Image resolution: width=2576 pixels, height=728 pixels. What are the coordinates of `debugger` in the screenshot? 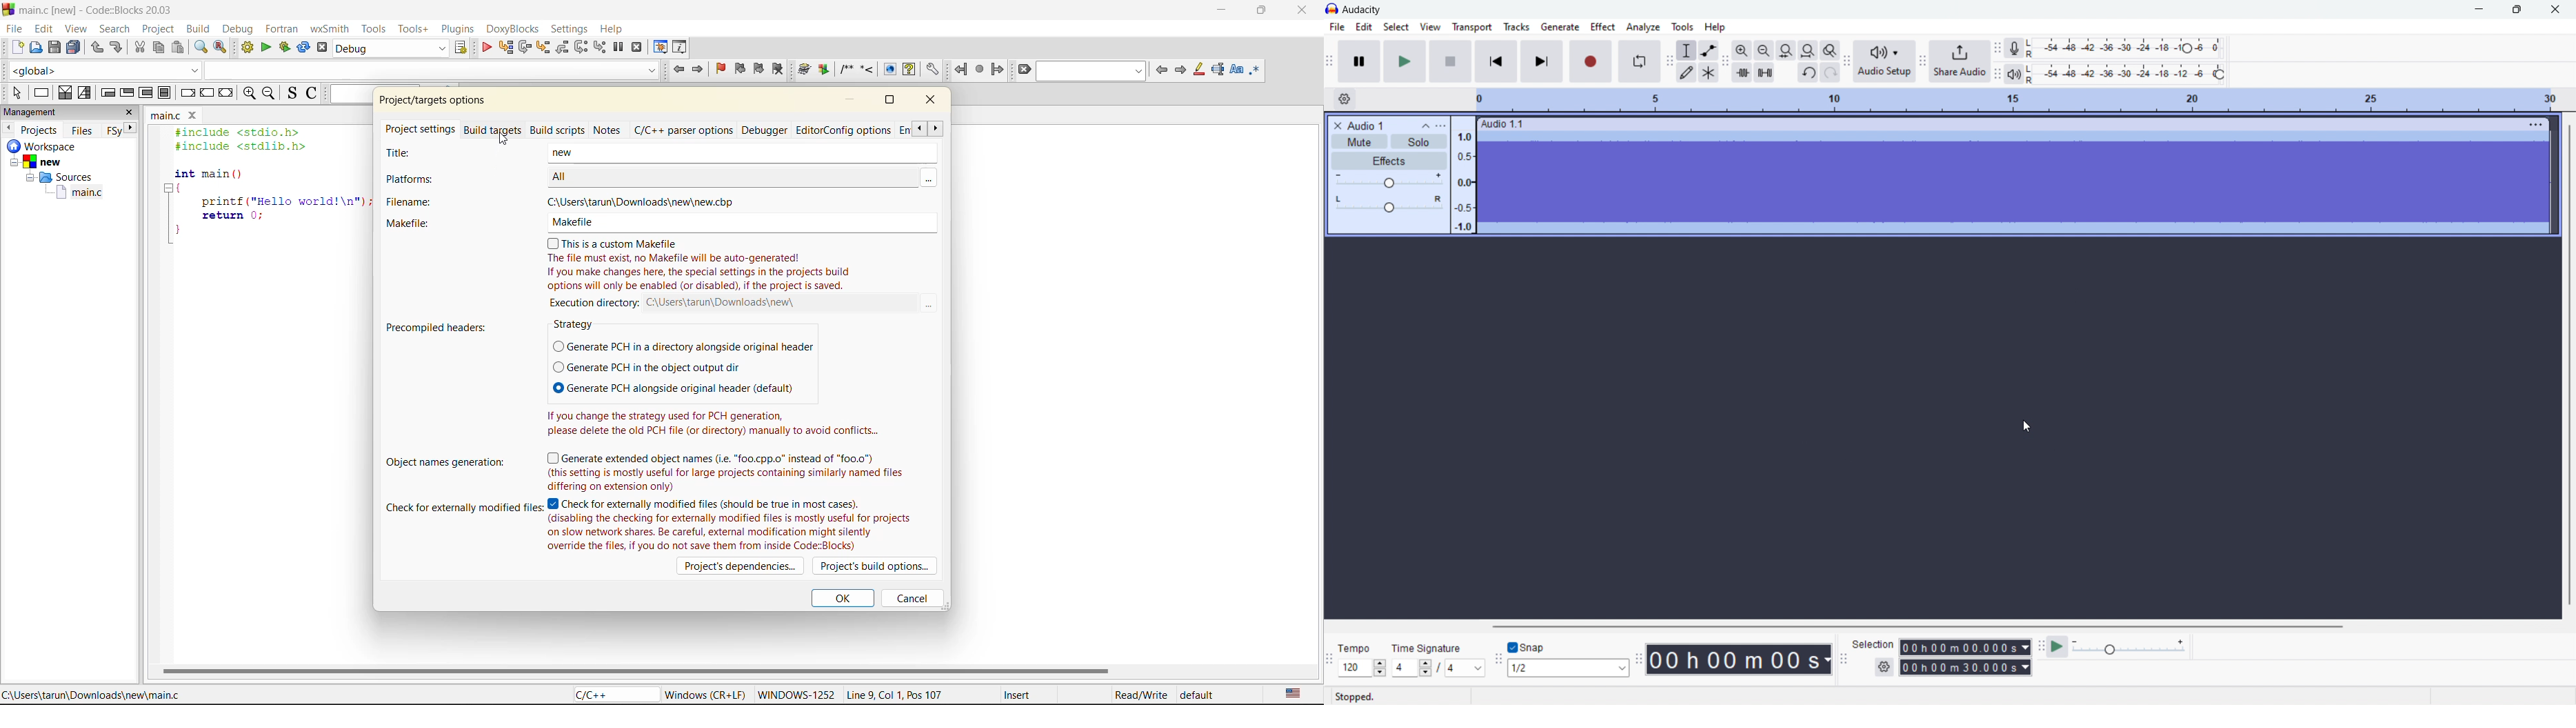 It's located at (766, 130).